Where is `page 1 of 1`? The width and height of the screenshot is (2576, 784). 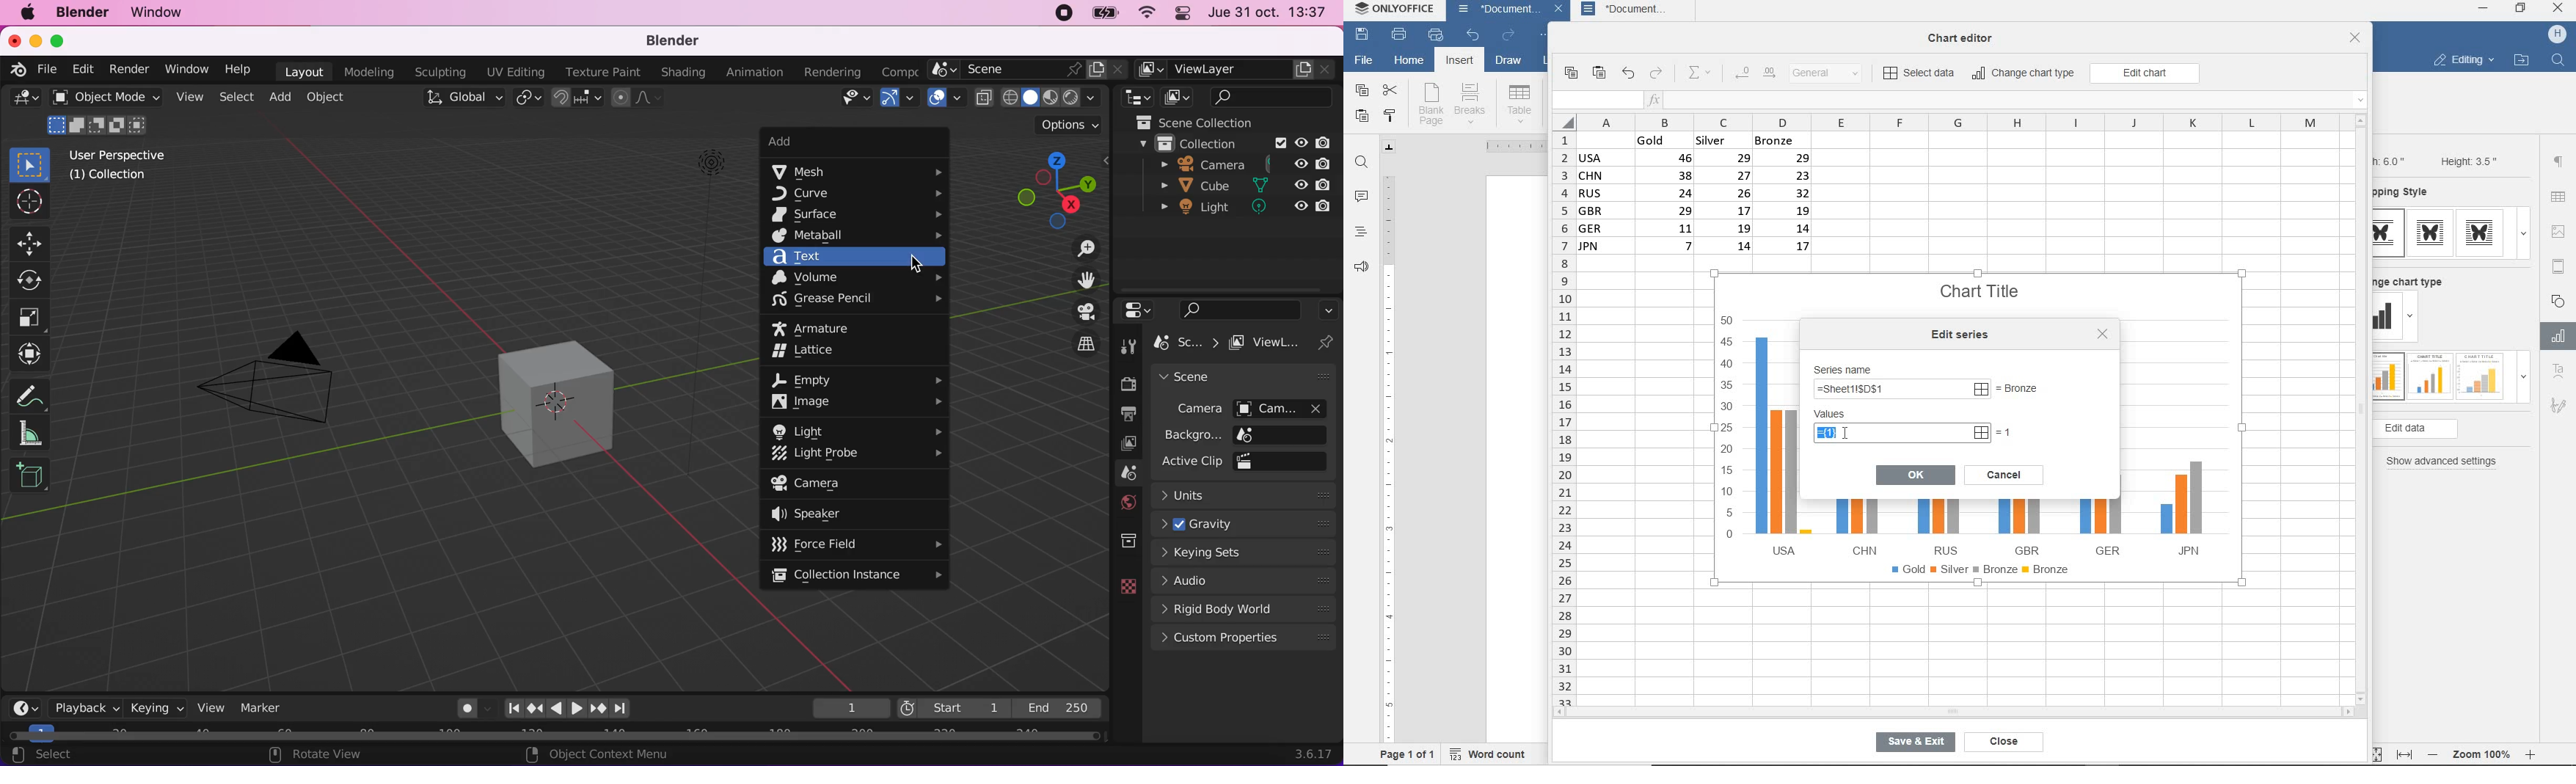
page 1 of 1 is located at coordinates (1408, 754).